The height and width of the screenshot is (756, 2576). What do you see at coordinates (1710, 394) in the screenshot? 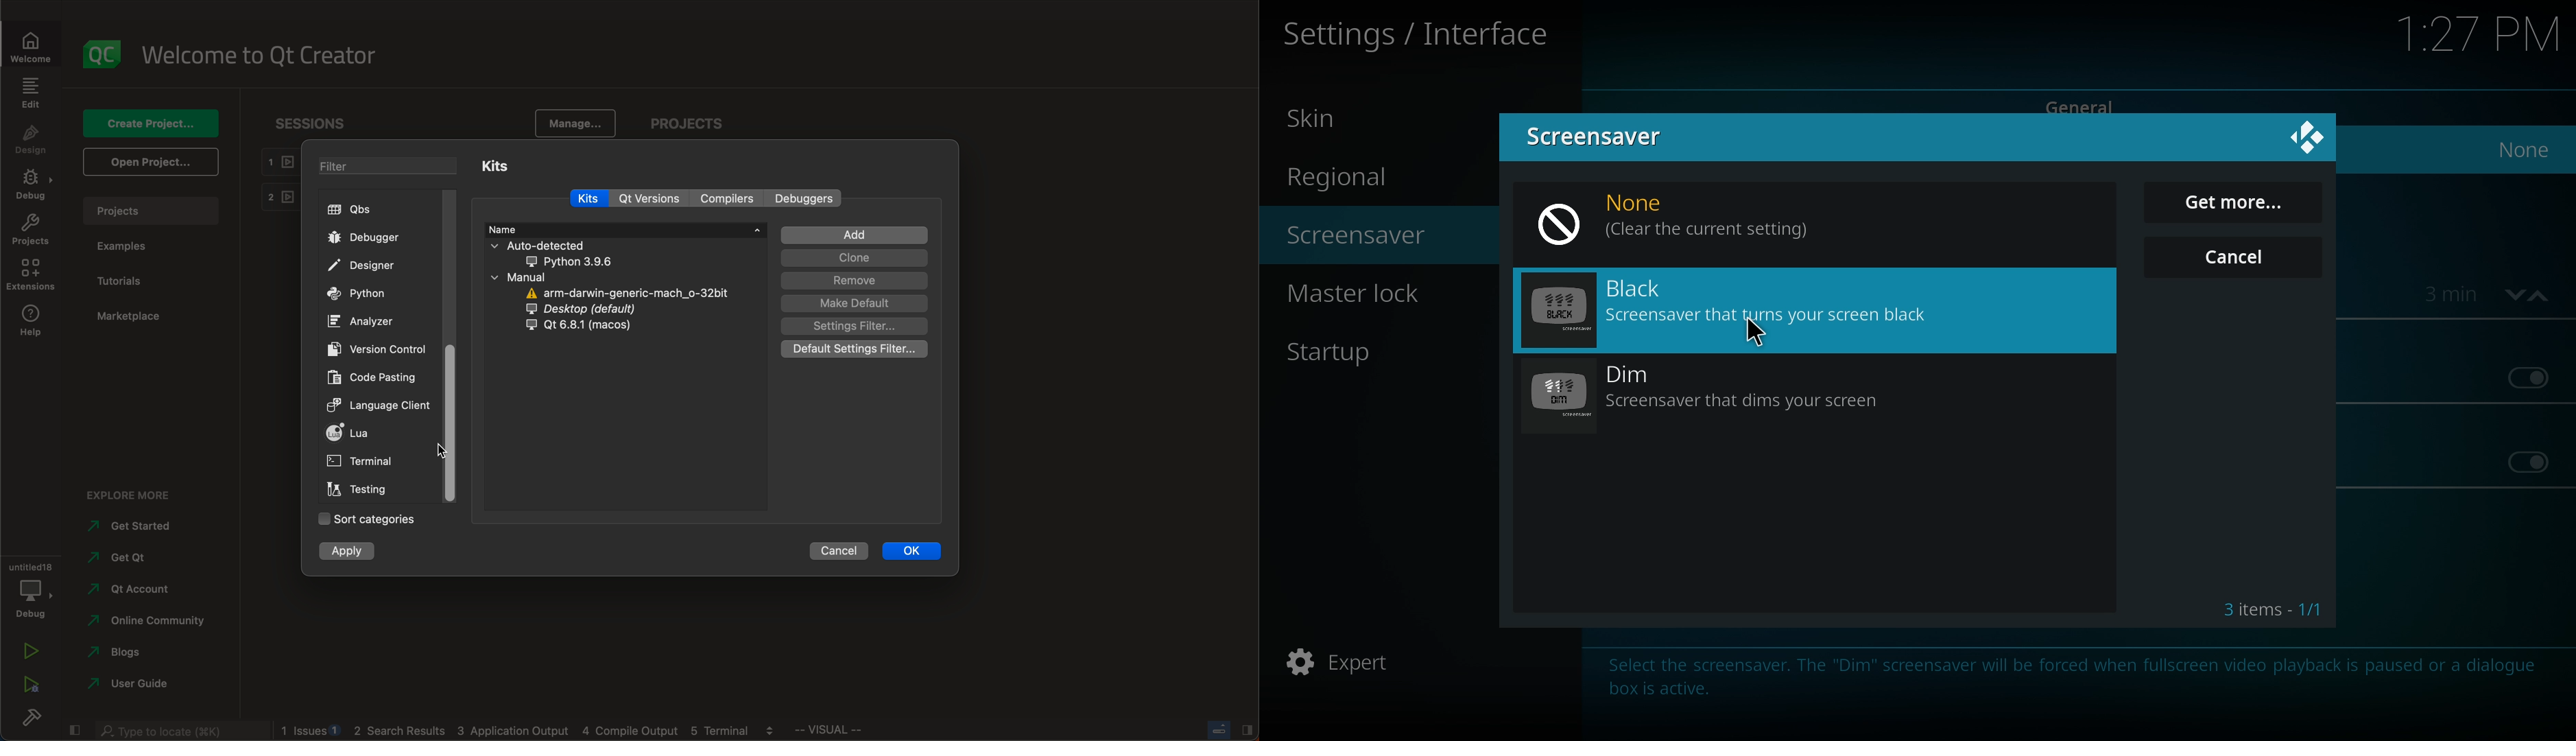
I see `dim` at bounding box center [1710, 394].